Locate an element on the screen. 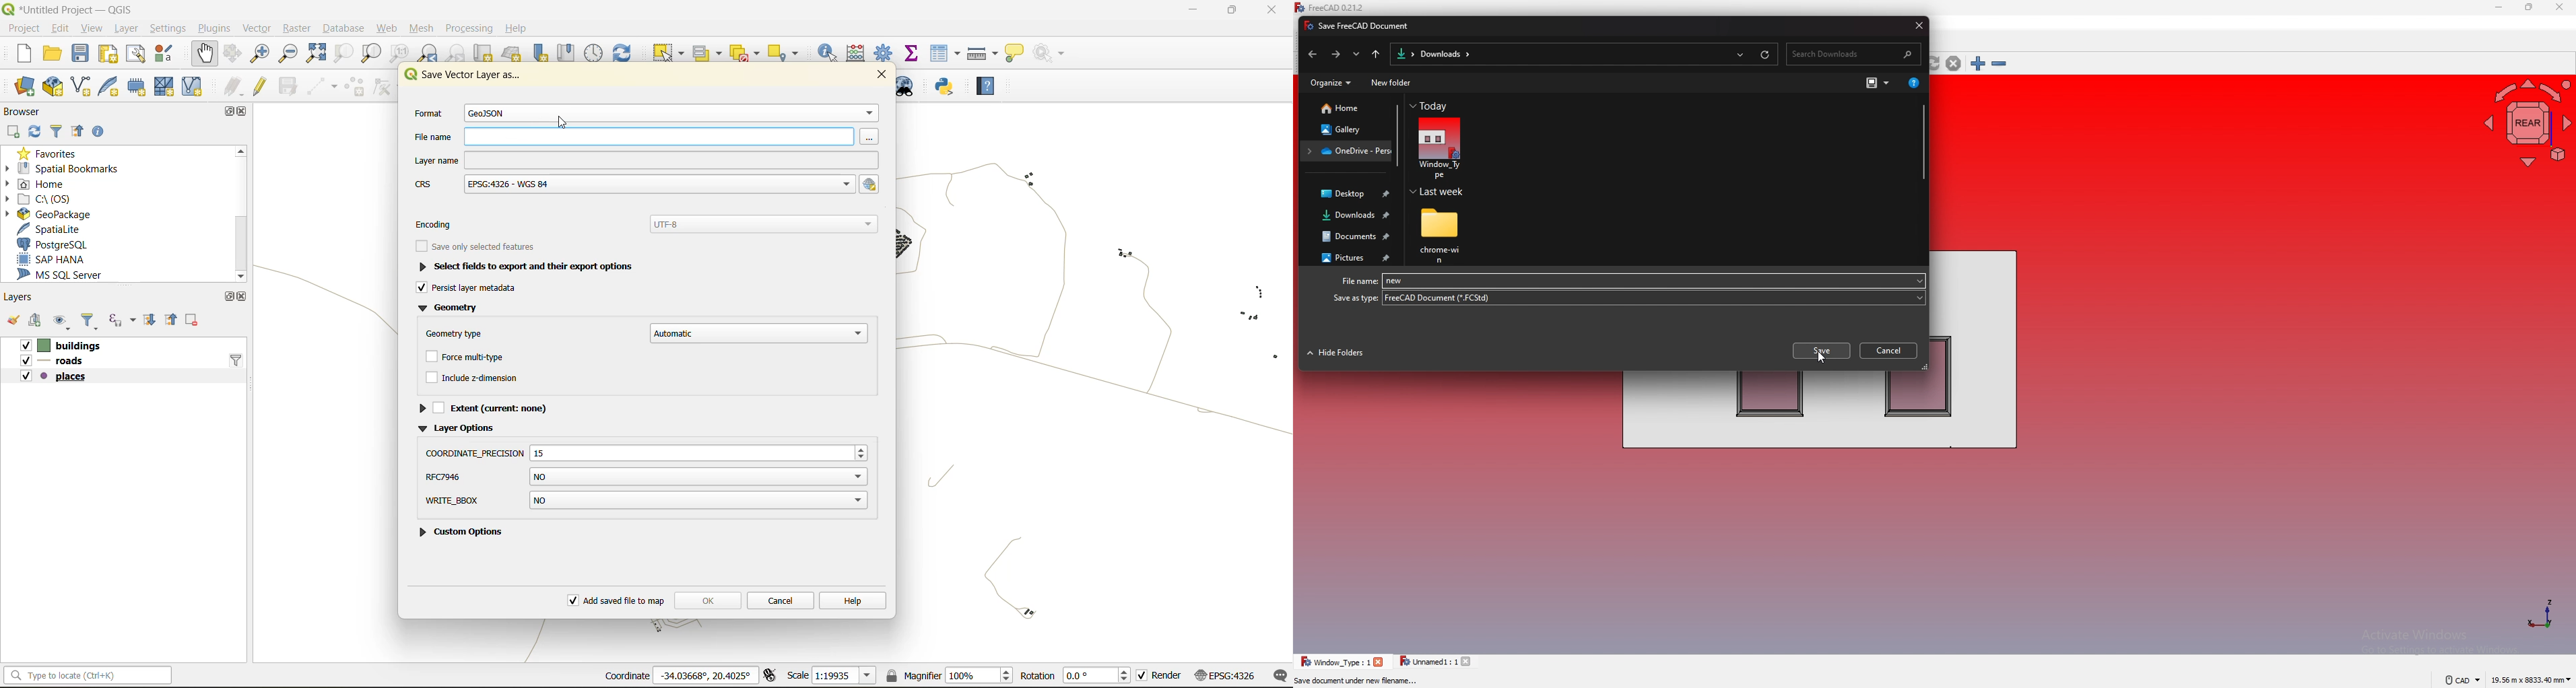 This screenshot has height=700, width=2576. no action is located at coordinates (1055, 54).